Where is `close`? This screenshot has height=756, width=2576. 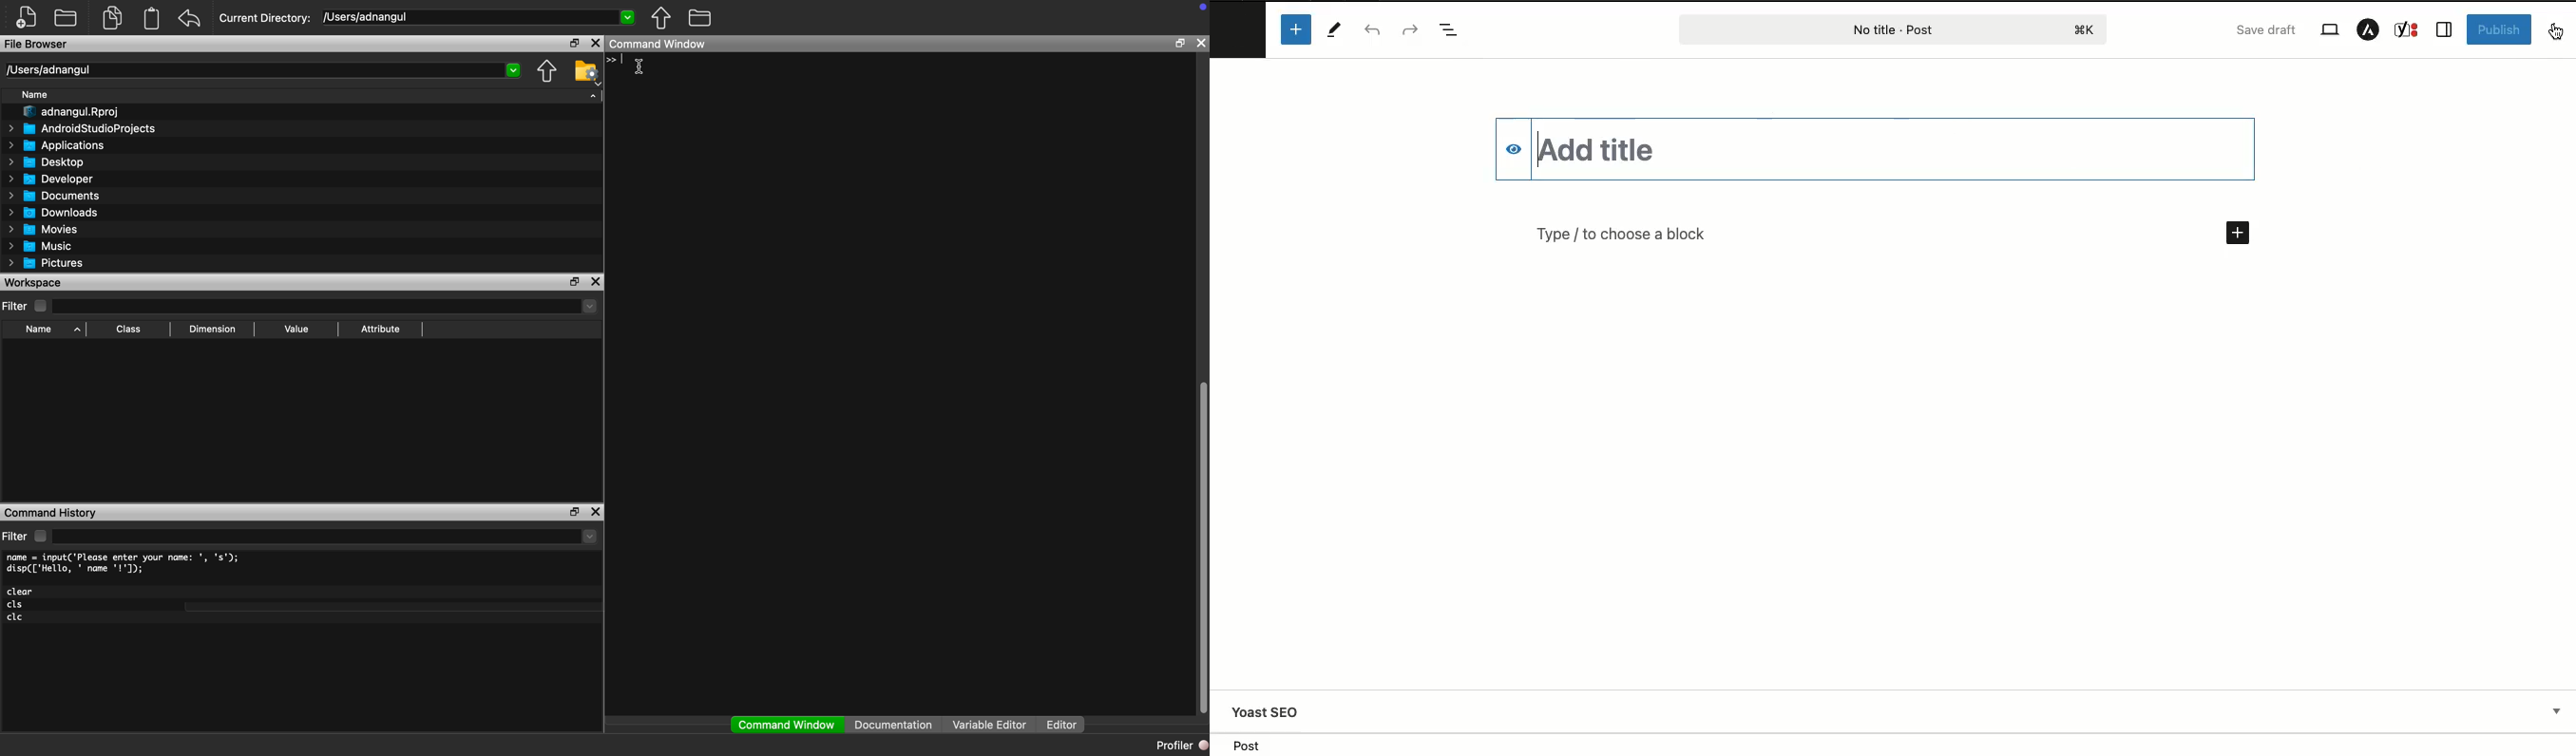
close is located at coordinates (596, 43).